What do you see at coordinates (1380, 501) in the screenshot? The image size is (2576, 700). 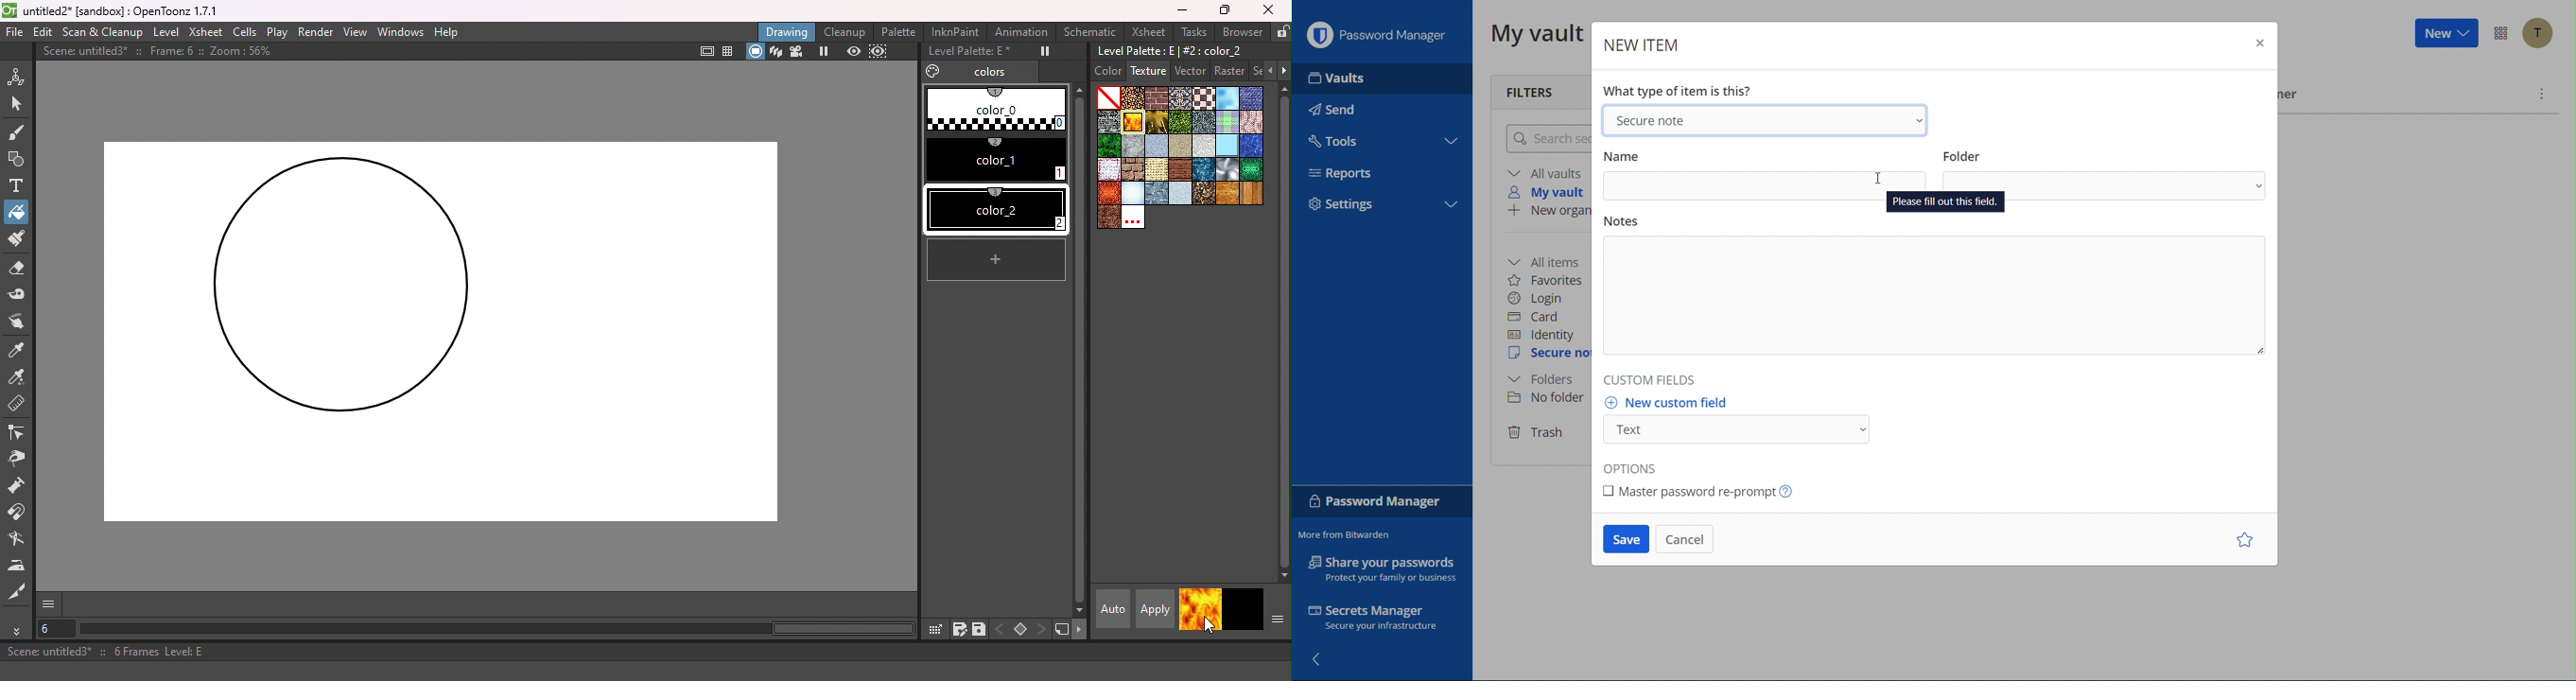 I see `Password Manager` at bounding box center [1380, 501].